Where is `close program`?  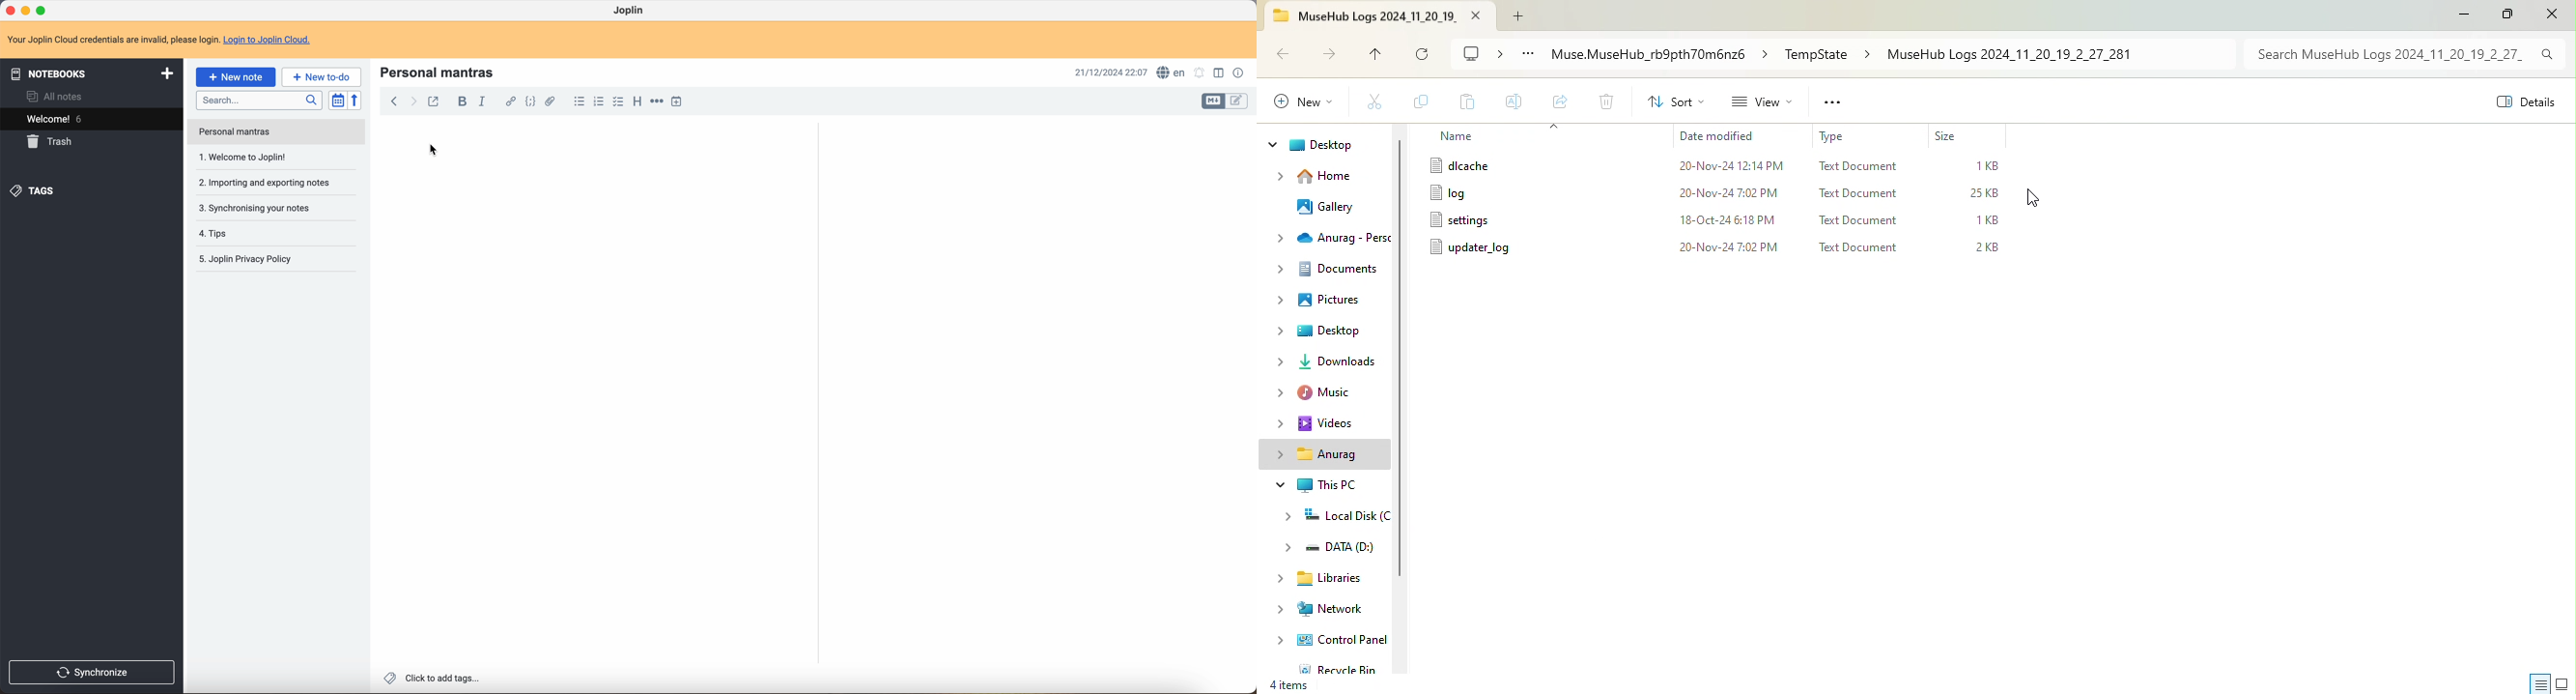 close program is located at coordinates (9, 12).